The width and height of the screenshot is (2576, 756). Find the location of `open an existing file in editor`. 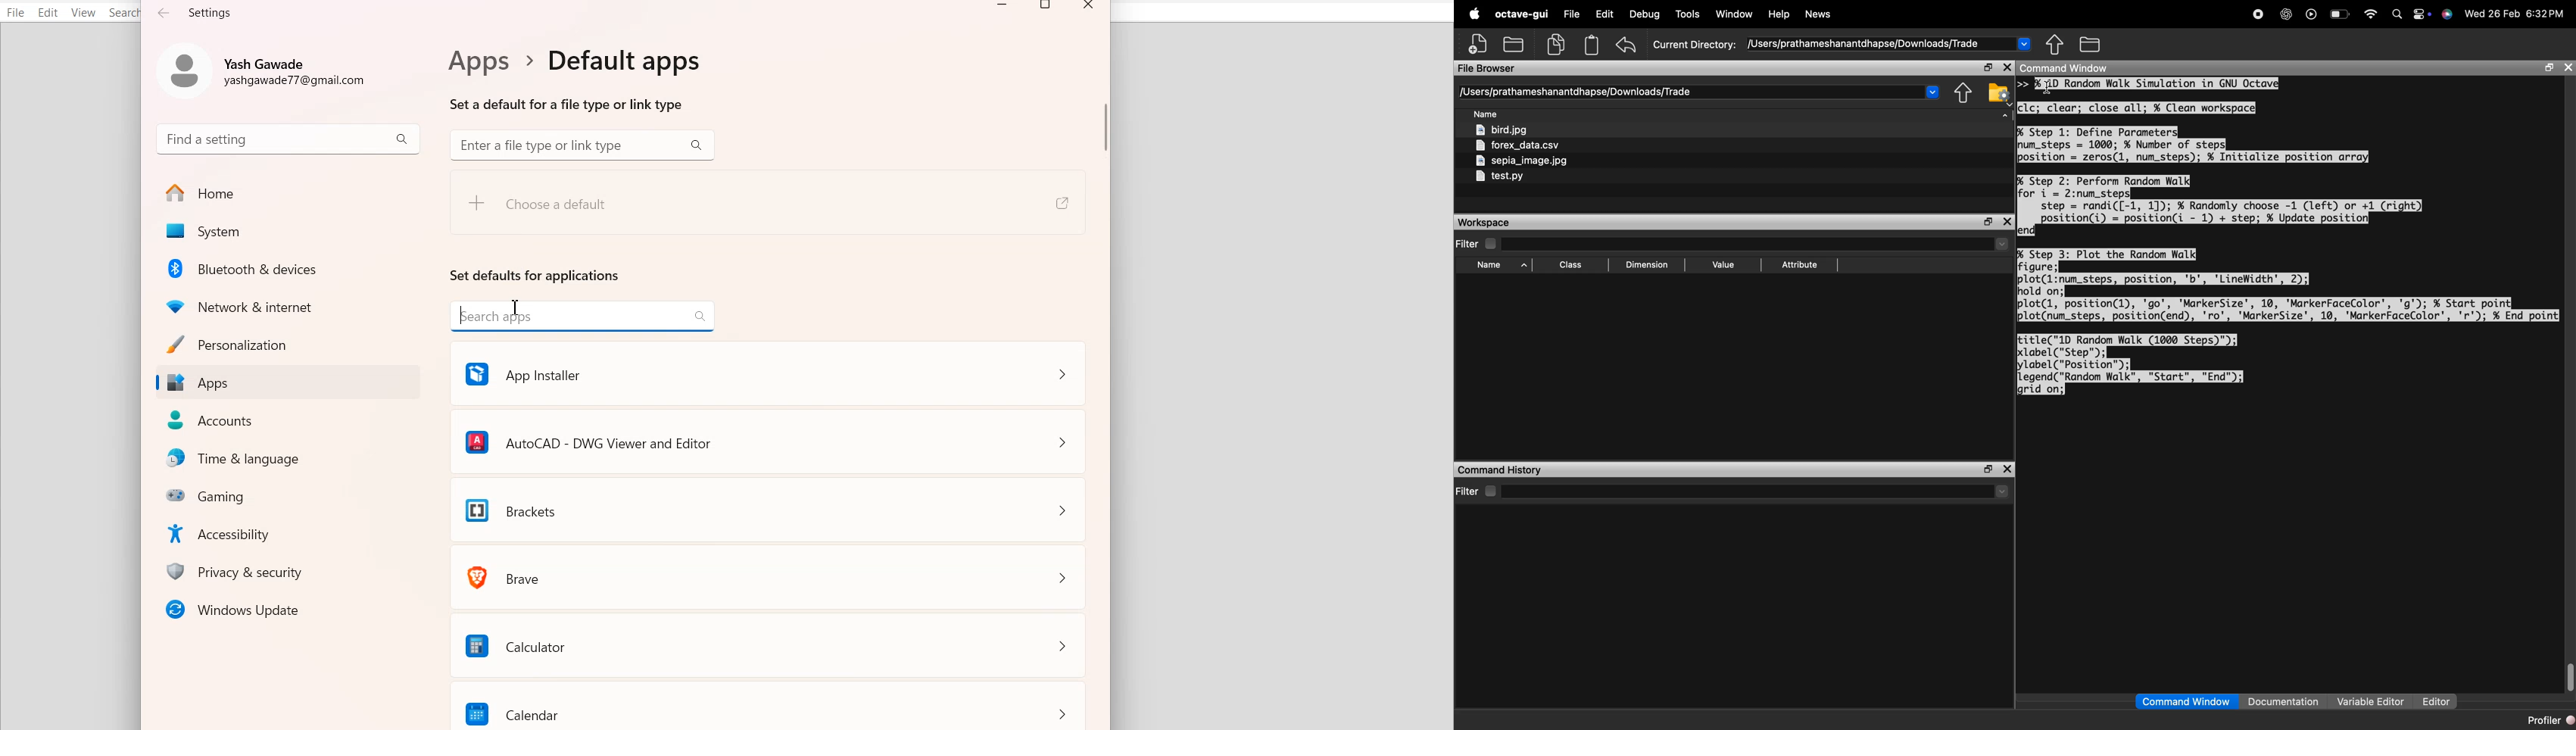

open an existing file in editor is located at coordinates (1515, 43).